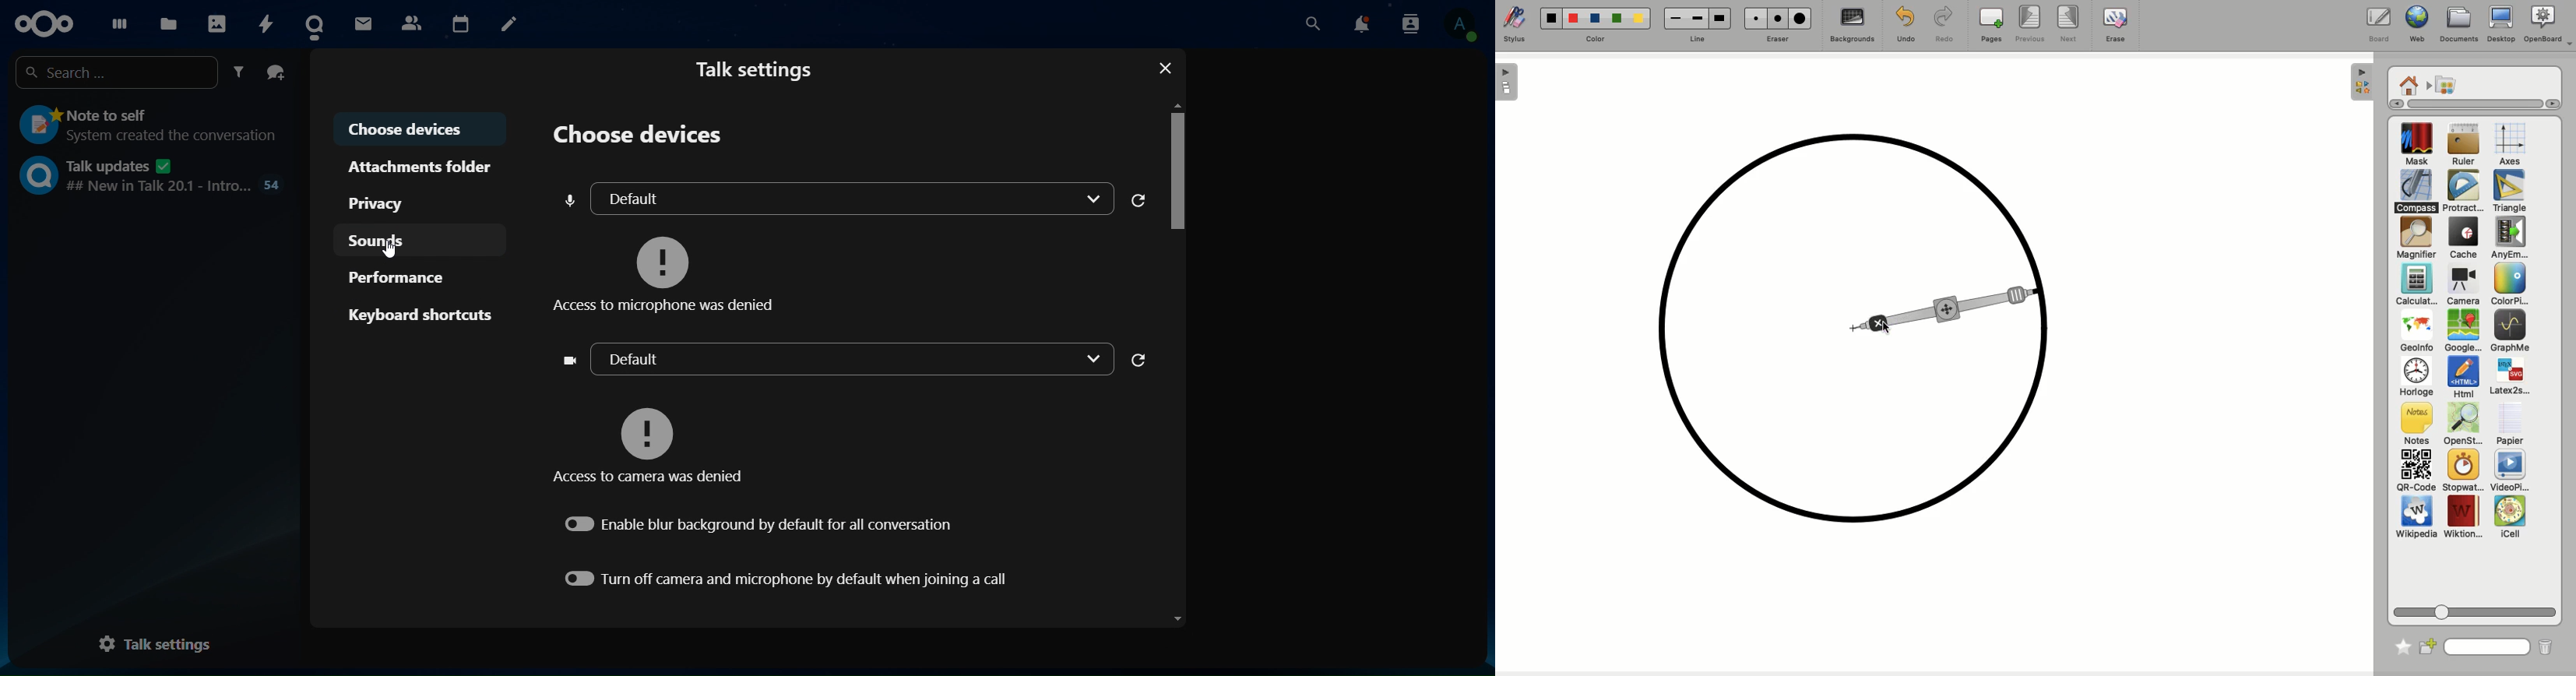  Describe the element at coordinates (1170, 67) in the screenshot. I see `close` at that location.